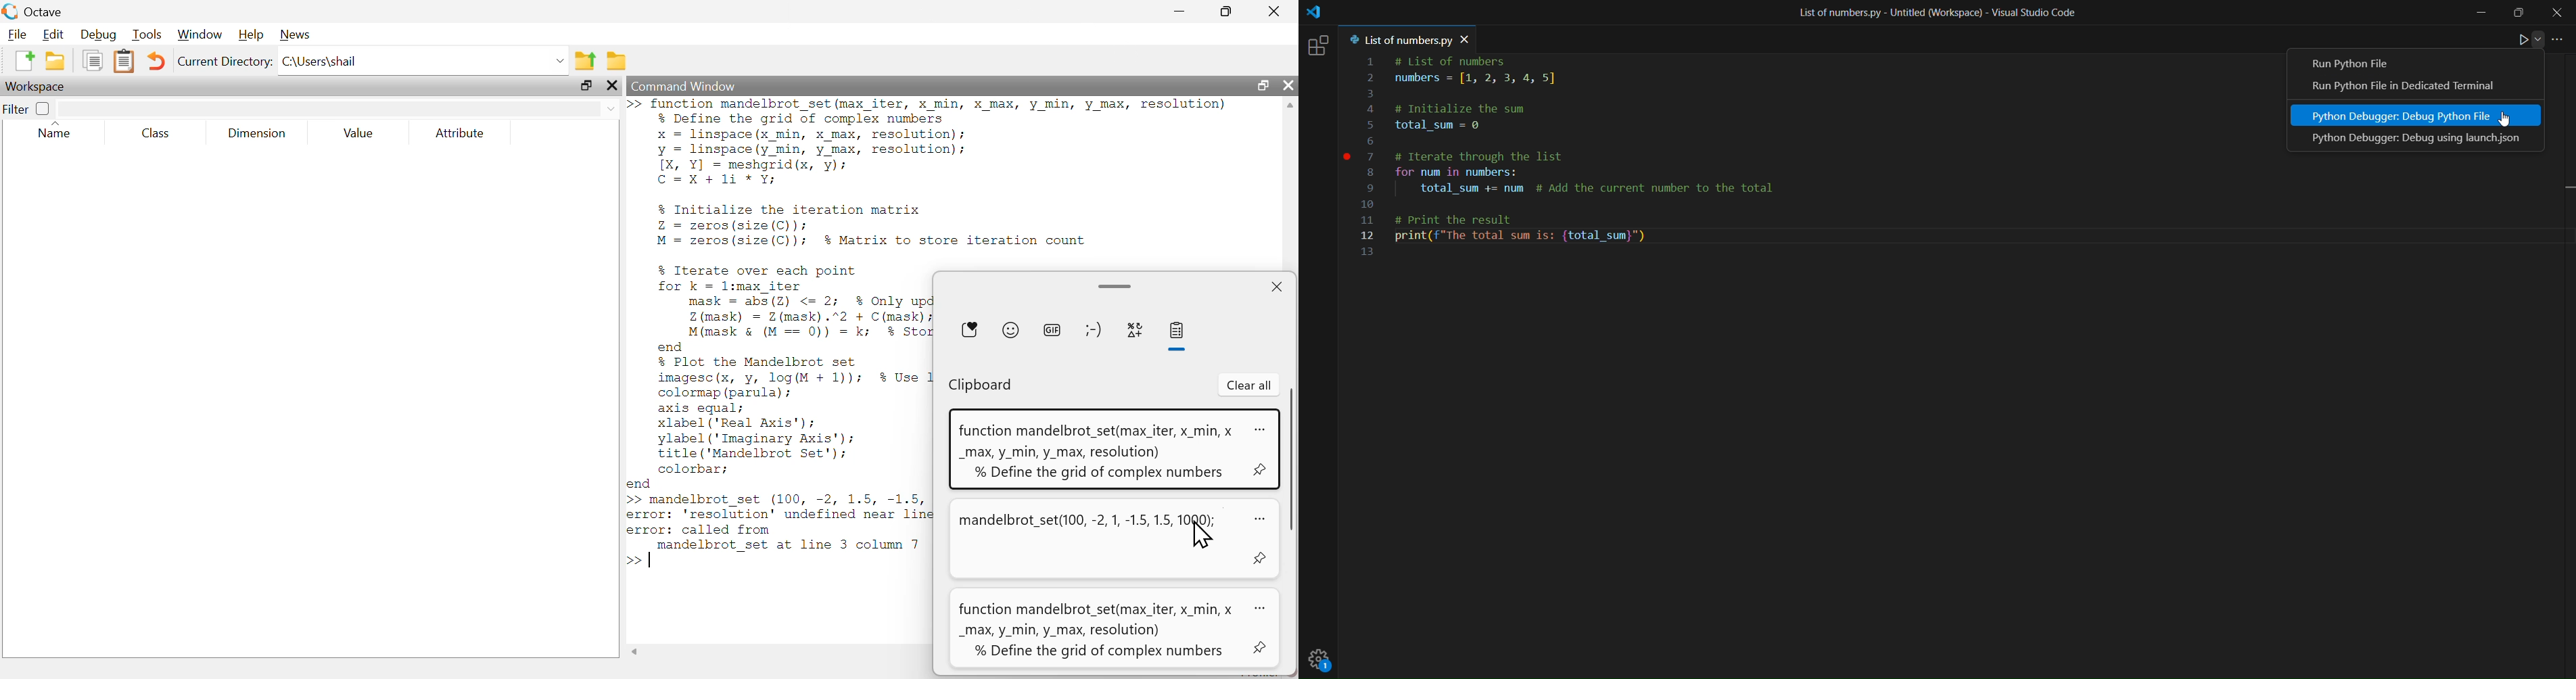 The width and height of the screenshot is (2576, 700). Describe the element at coordinates (1200, 537) in the screenshot. I see `cursor` at that location.